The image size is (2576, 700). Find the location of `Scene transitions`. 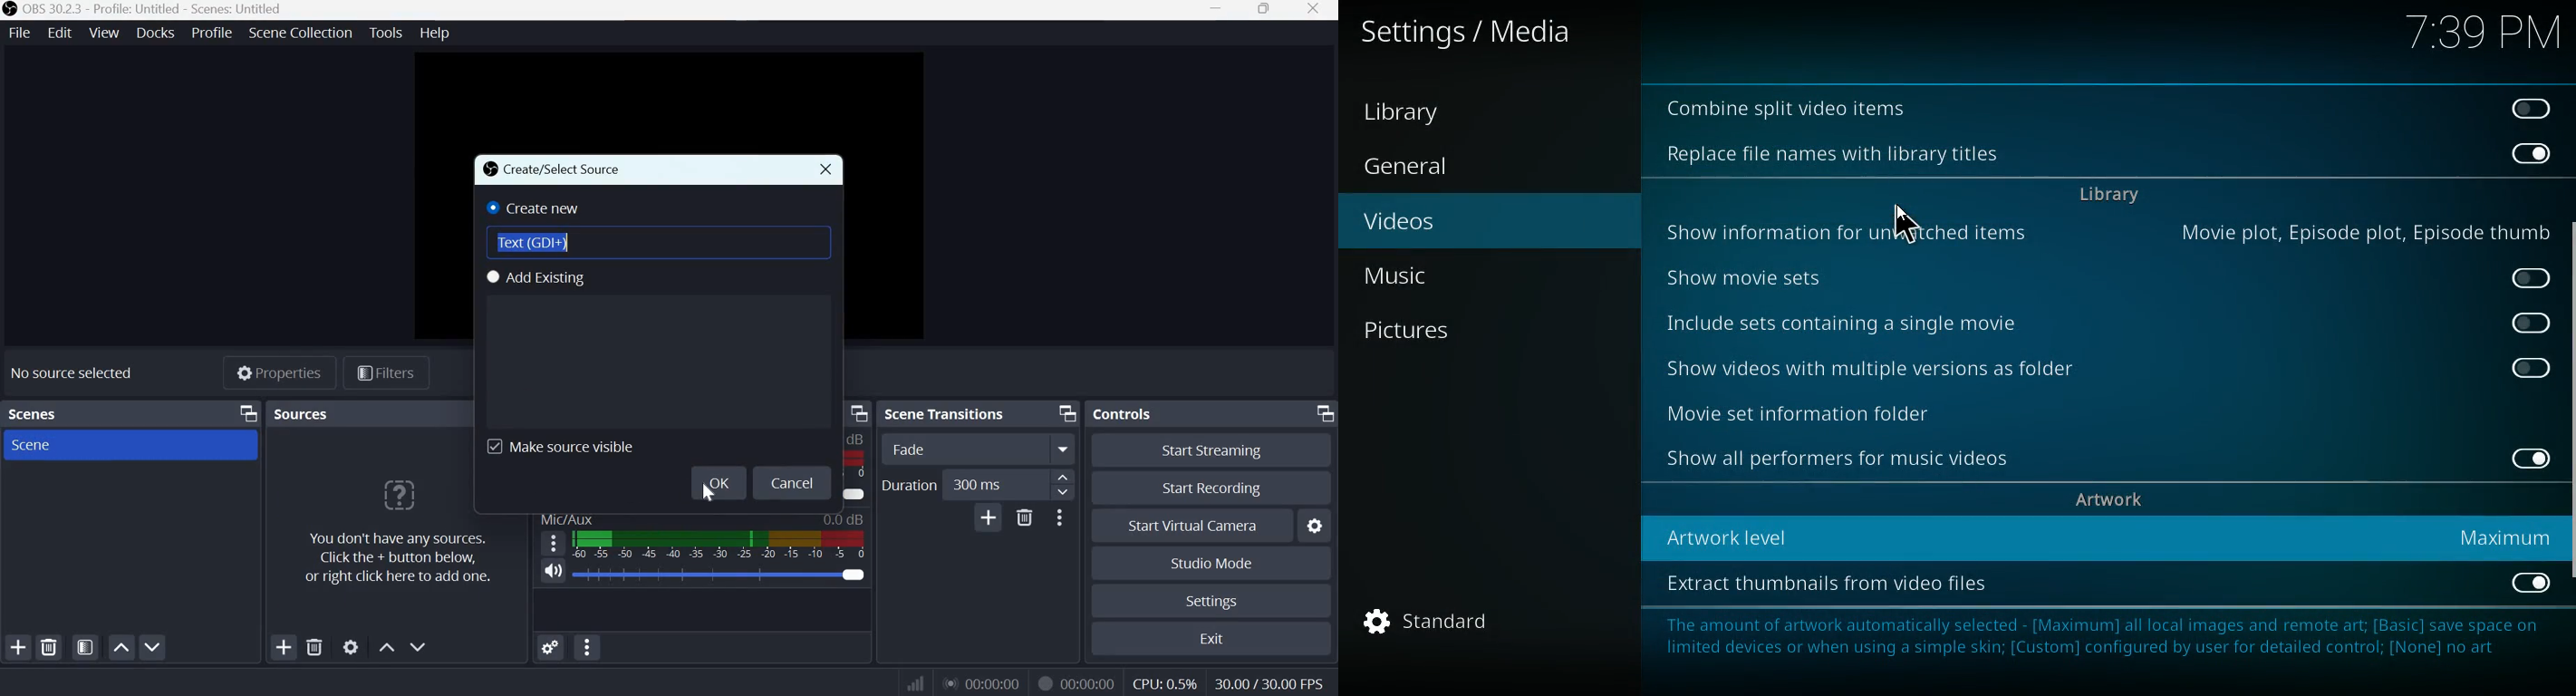

Scene transitions is located at coordinates (948, 413).